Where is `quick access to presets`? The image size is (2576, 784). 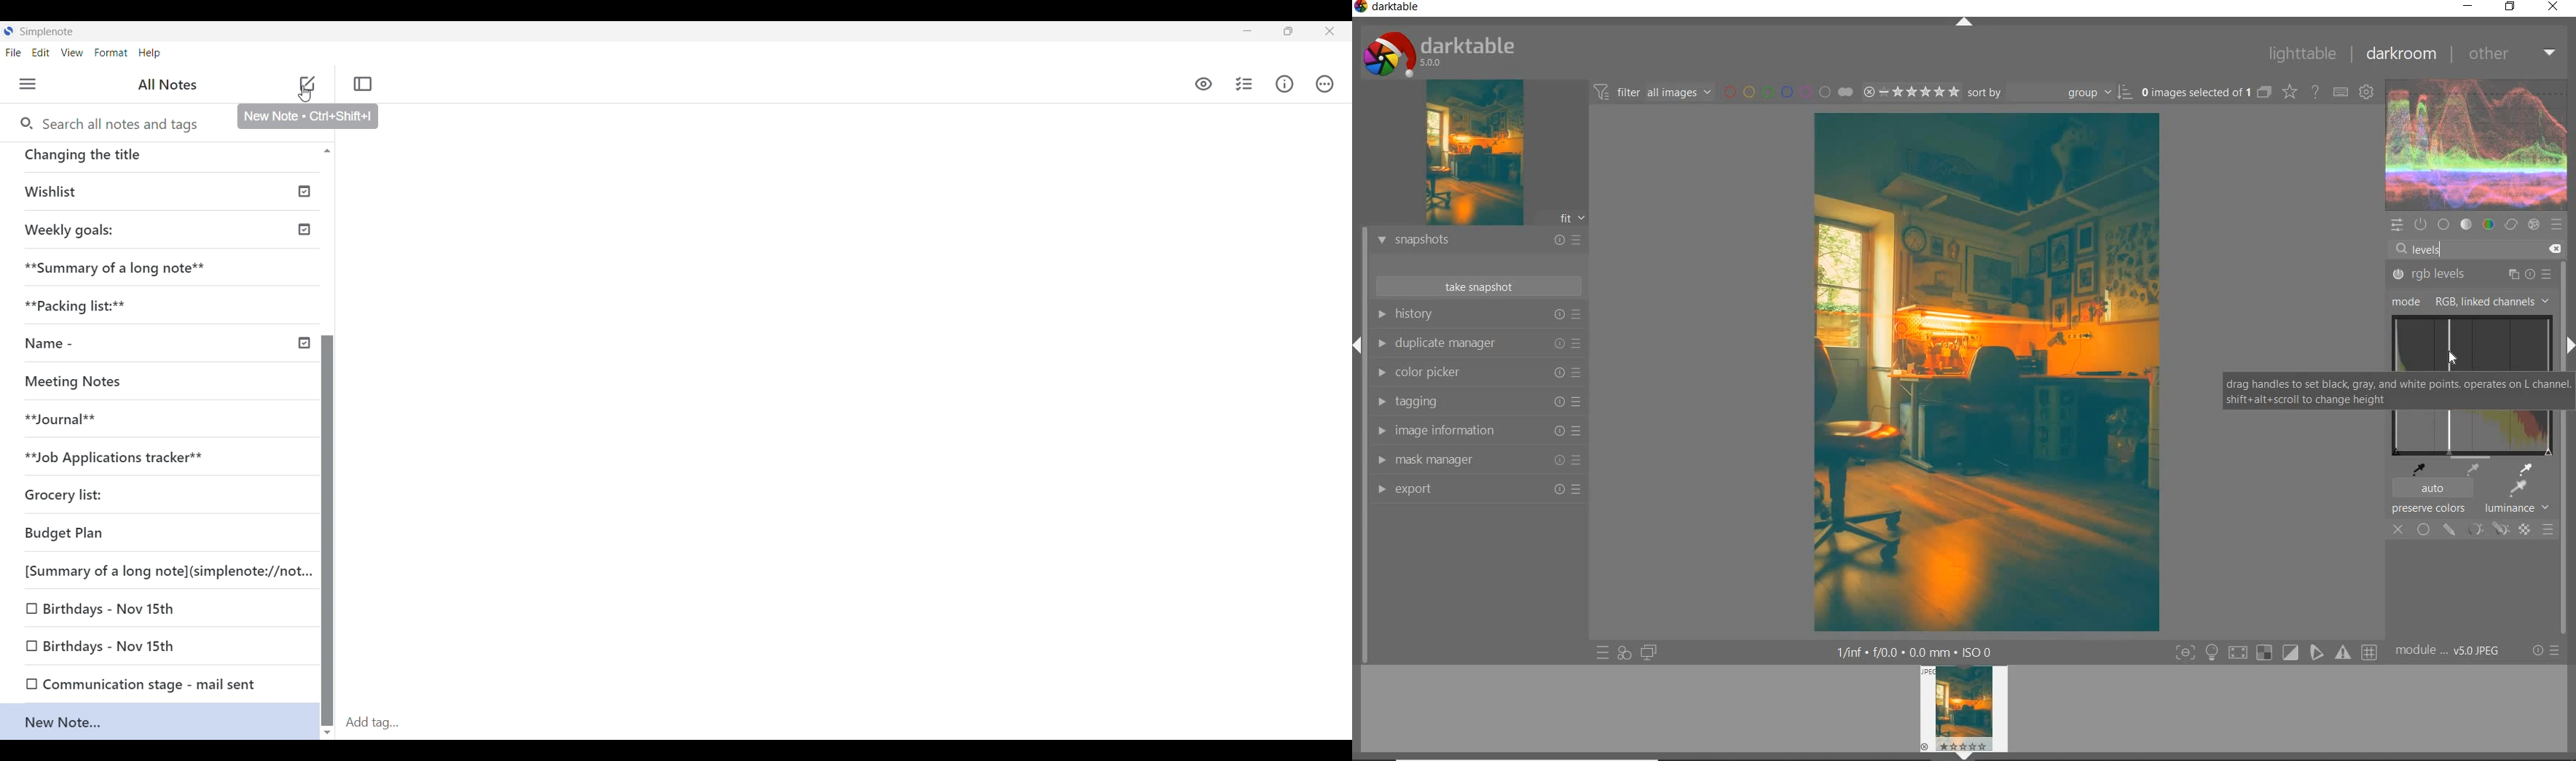
quick access to presets is located at coordinates (1603, 652).